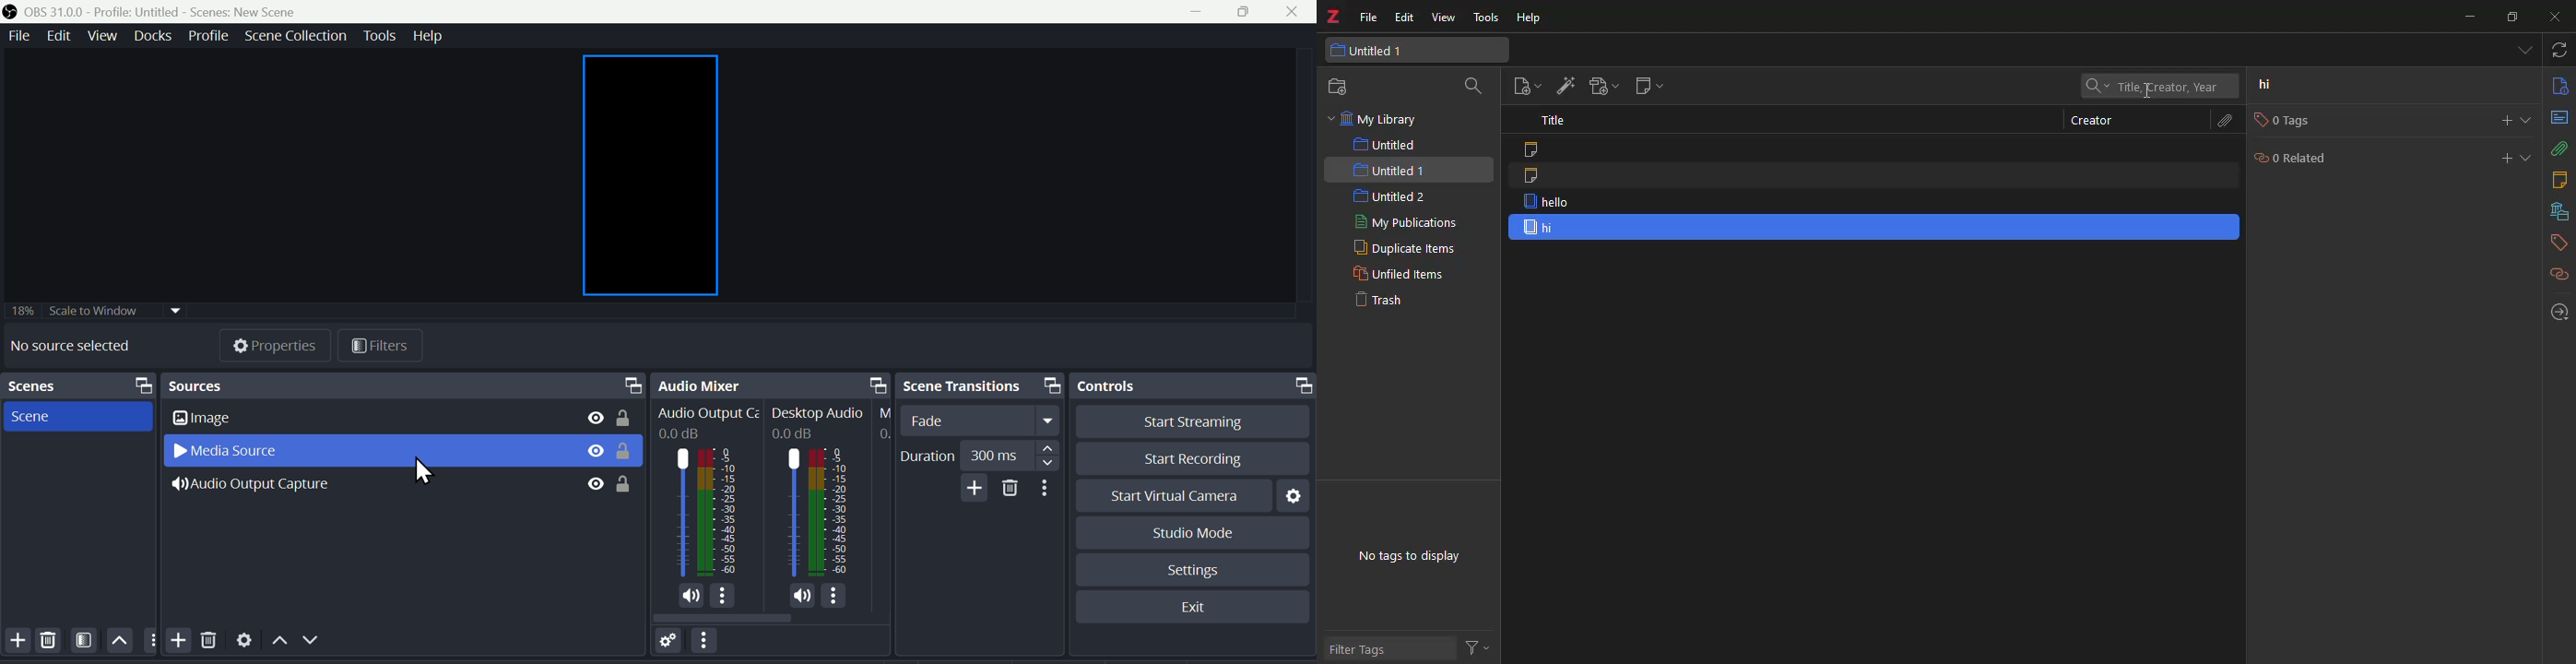 Image resolution: width=2576 pixels, height=672 pixels. What do you see at coordinates (61, 36) in the screenshot?
I see `Edit` at bounding box center [61, 36].